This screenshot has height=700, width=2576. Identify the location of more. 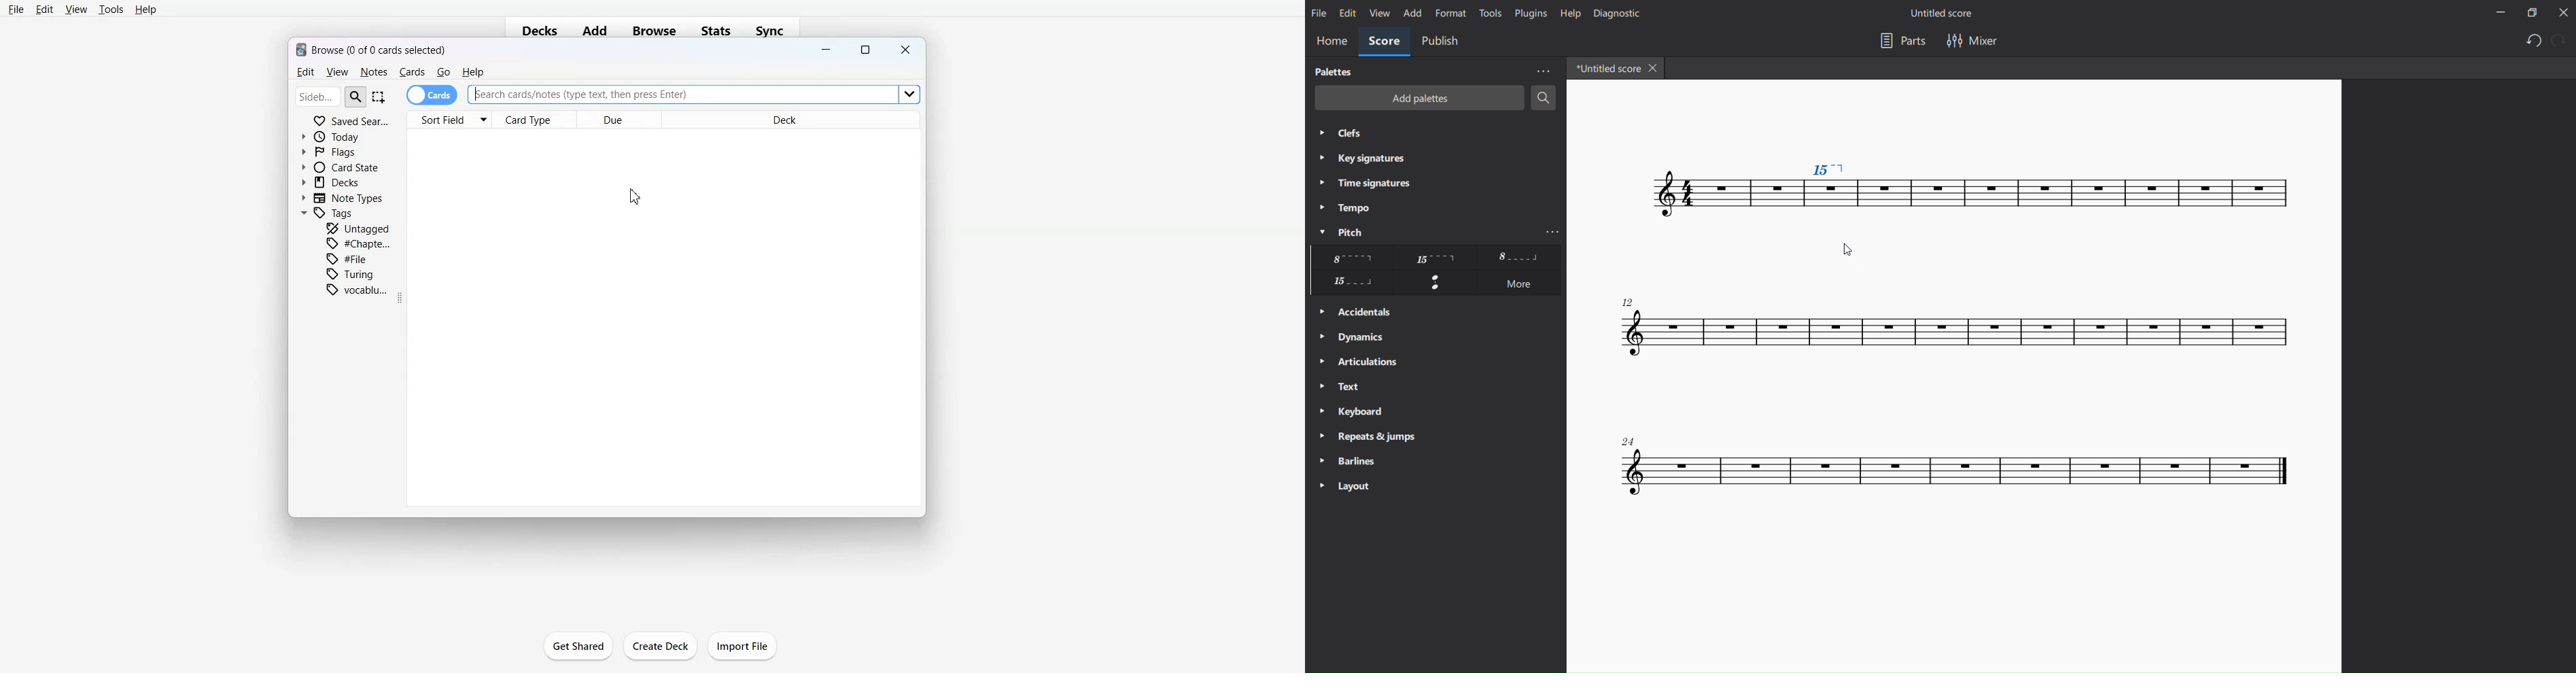
(1539, 72).